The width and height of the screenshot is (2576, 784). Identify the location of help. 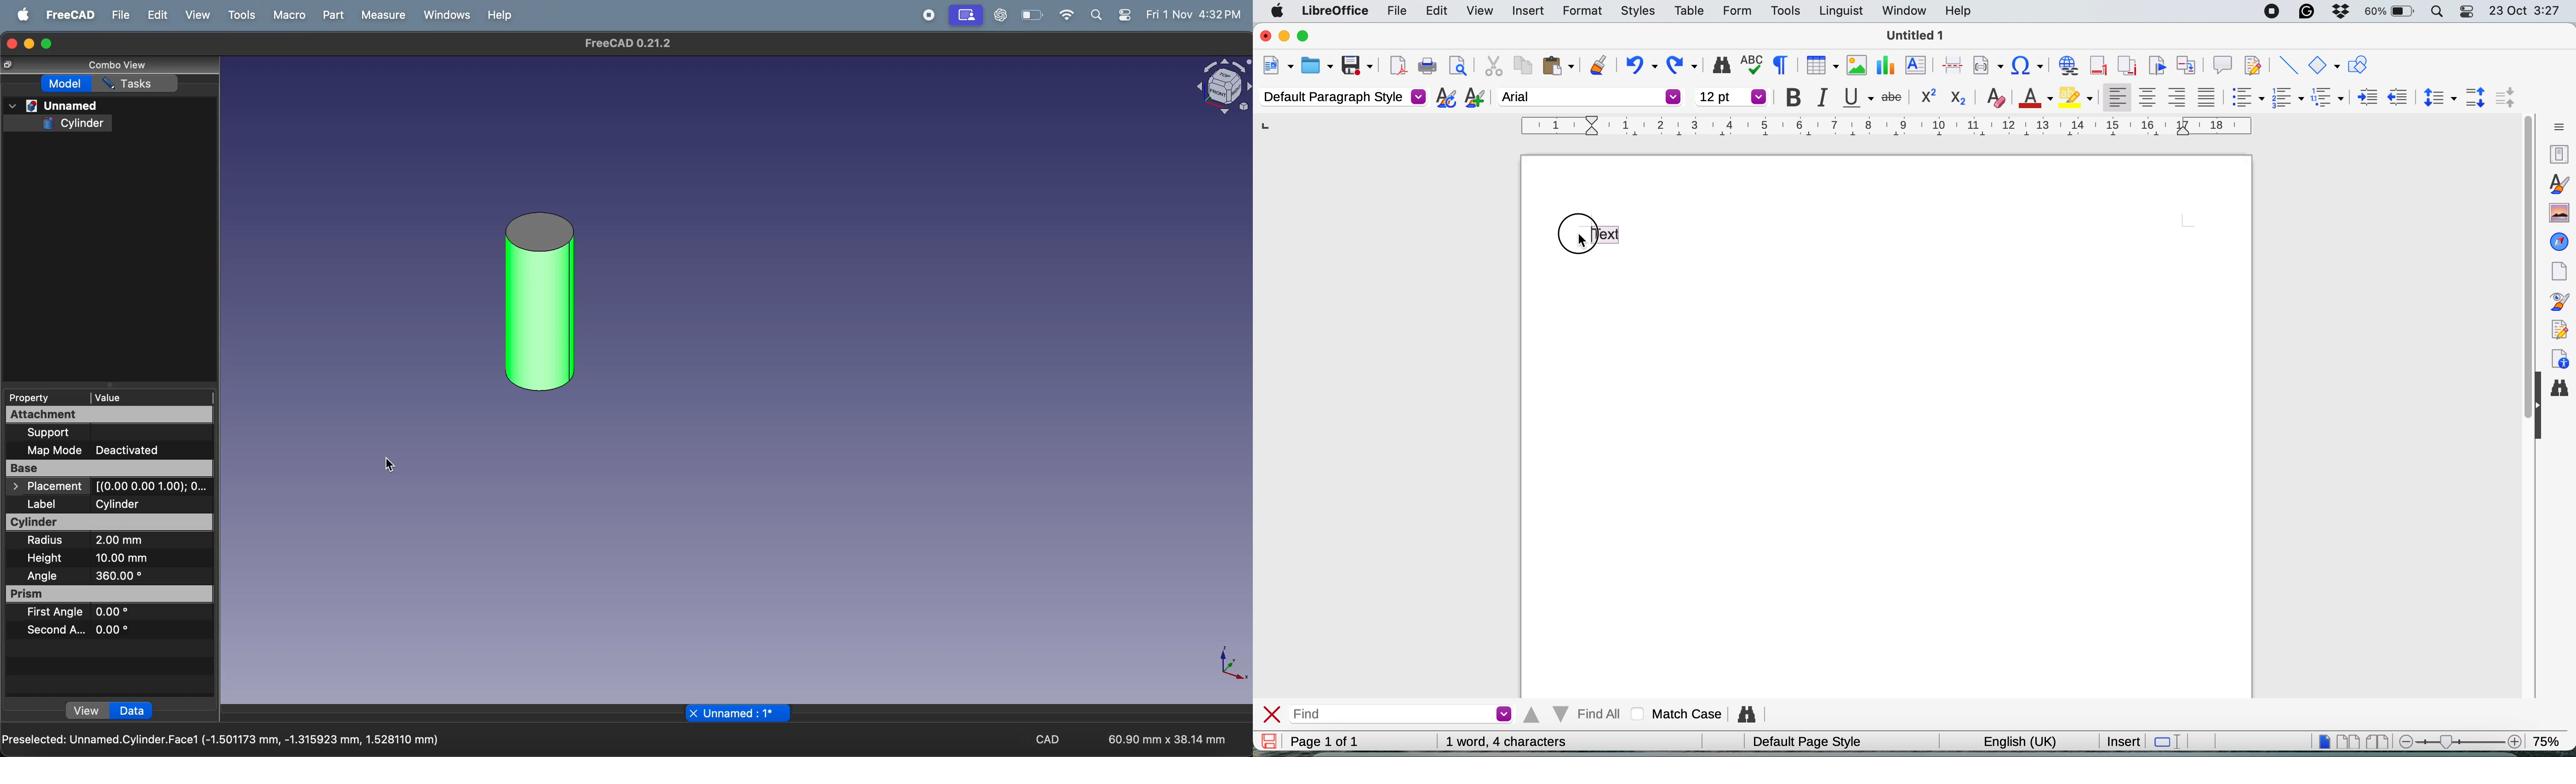
(498, 18).